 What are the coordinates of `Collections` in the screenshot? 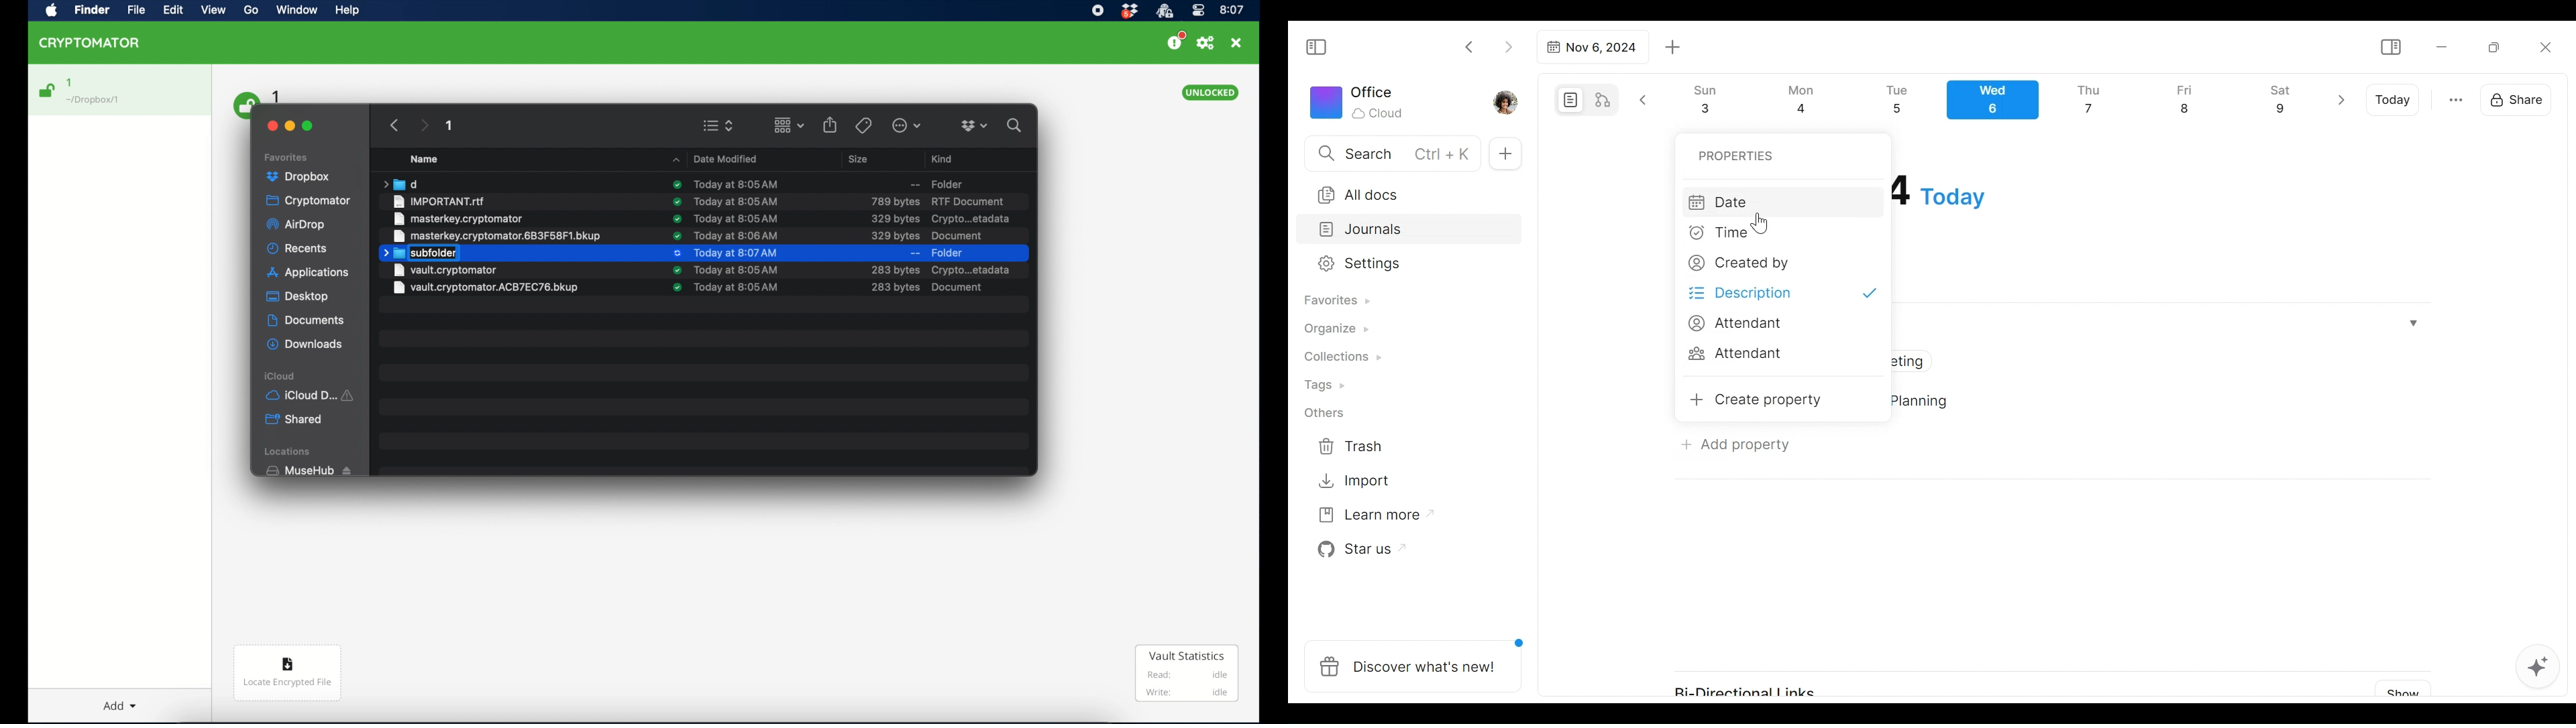 It's located at (1341, 359).